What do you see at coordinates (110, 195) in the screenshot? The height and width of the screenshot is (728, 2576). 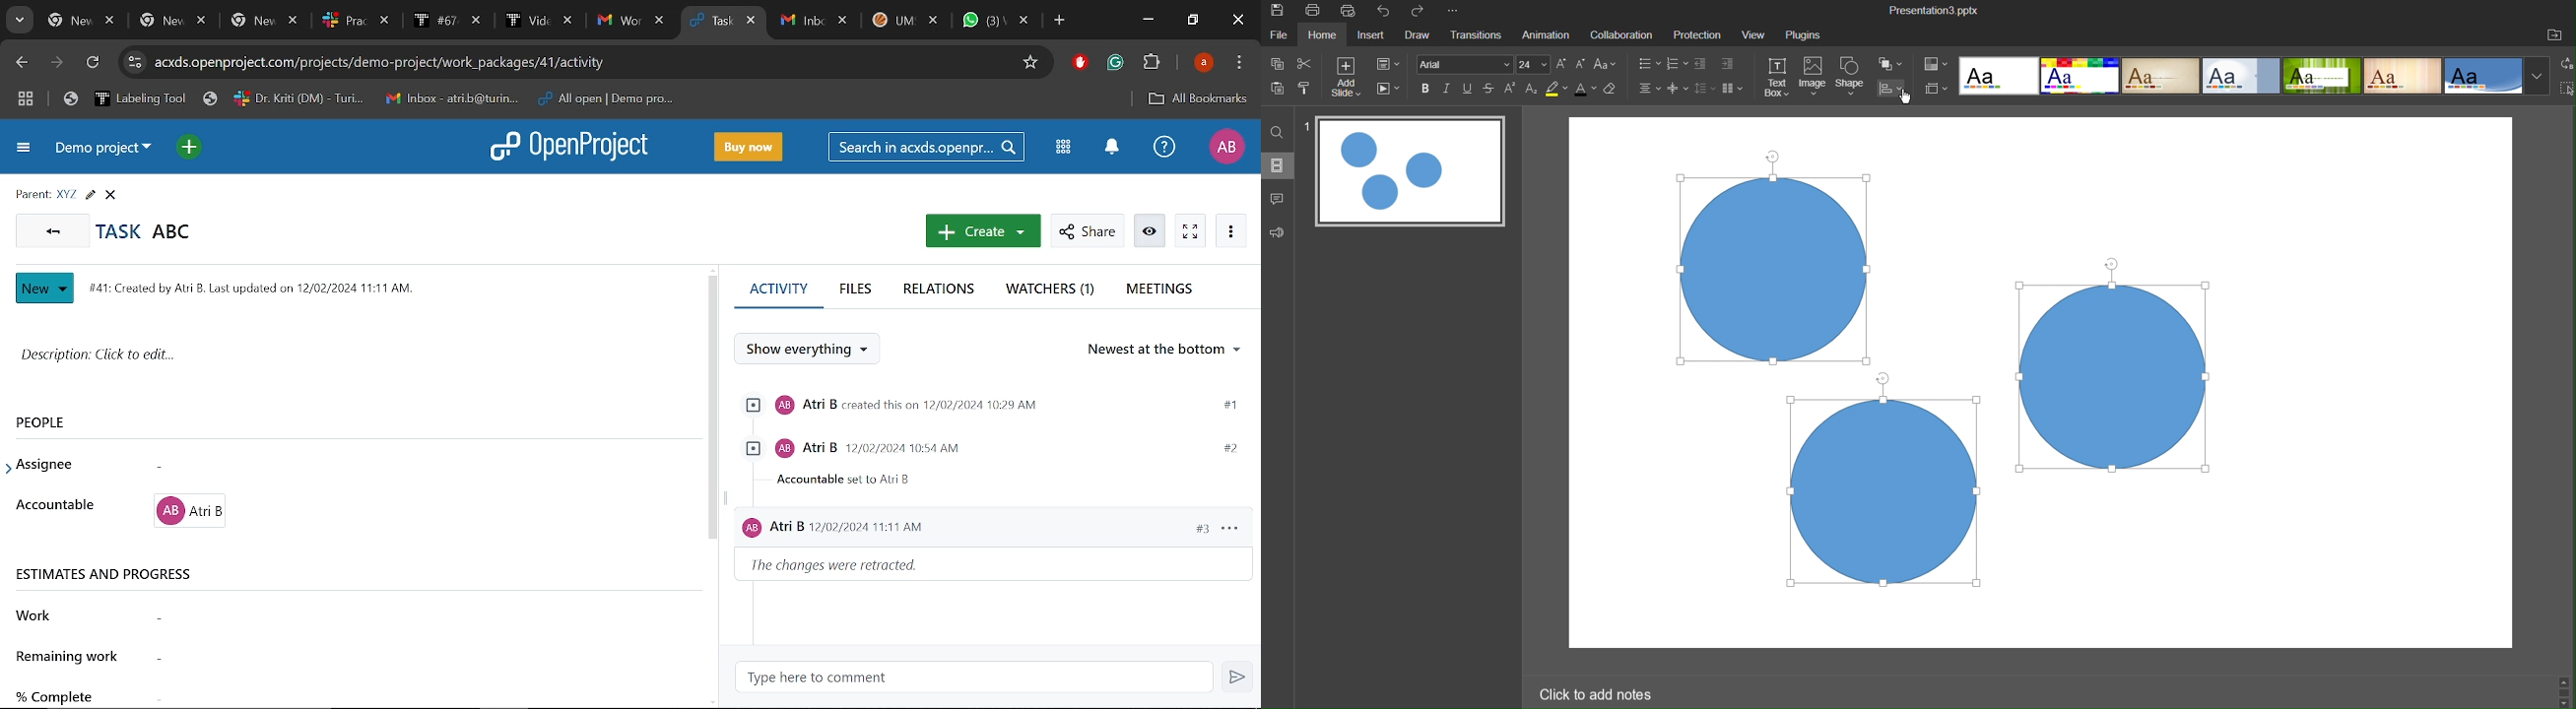 I see `Close` at bounding box center [110, 195].